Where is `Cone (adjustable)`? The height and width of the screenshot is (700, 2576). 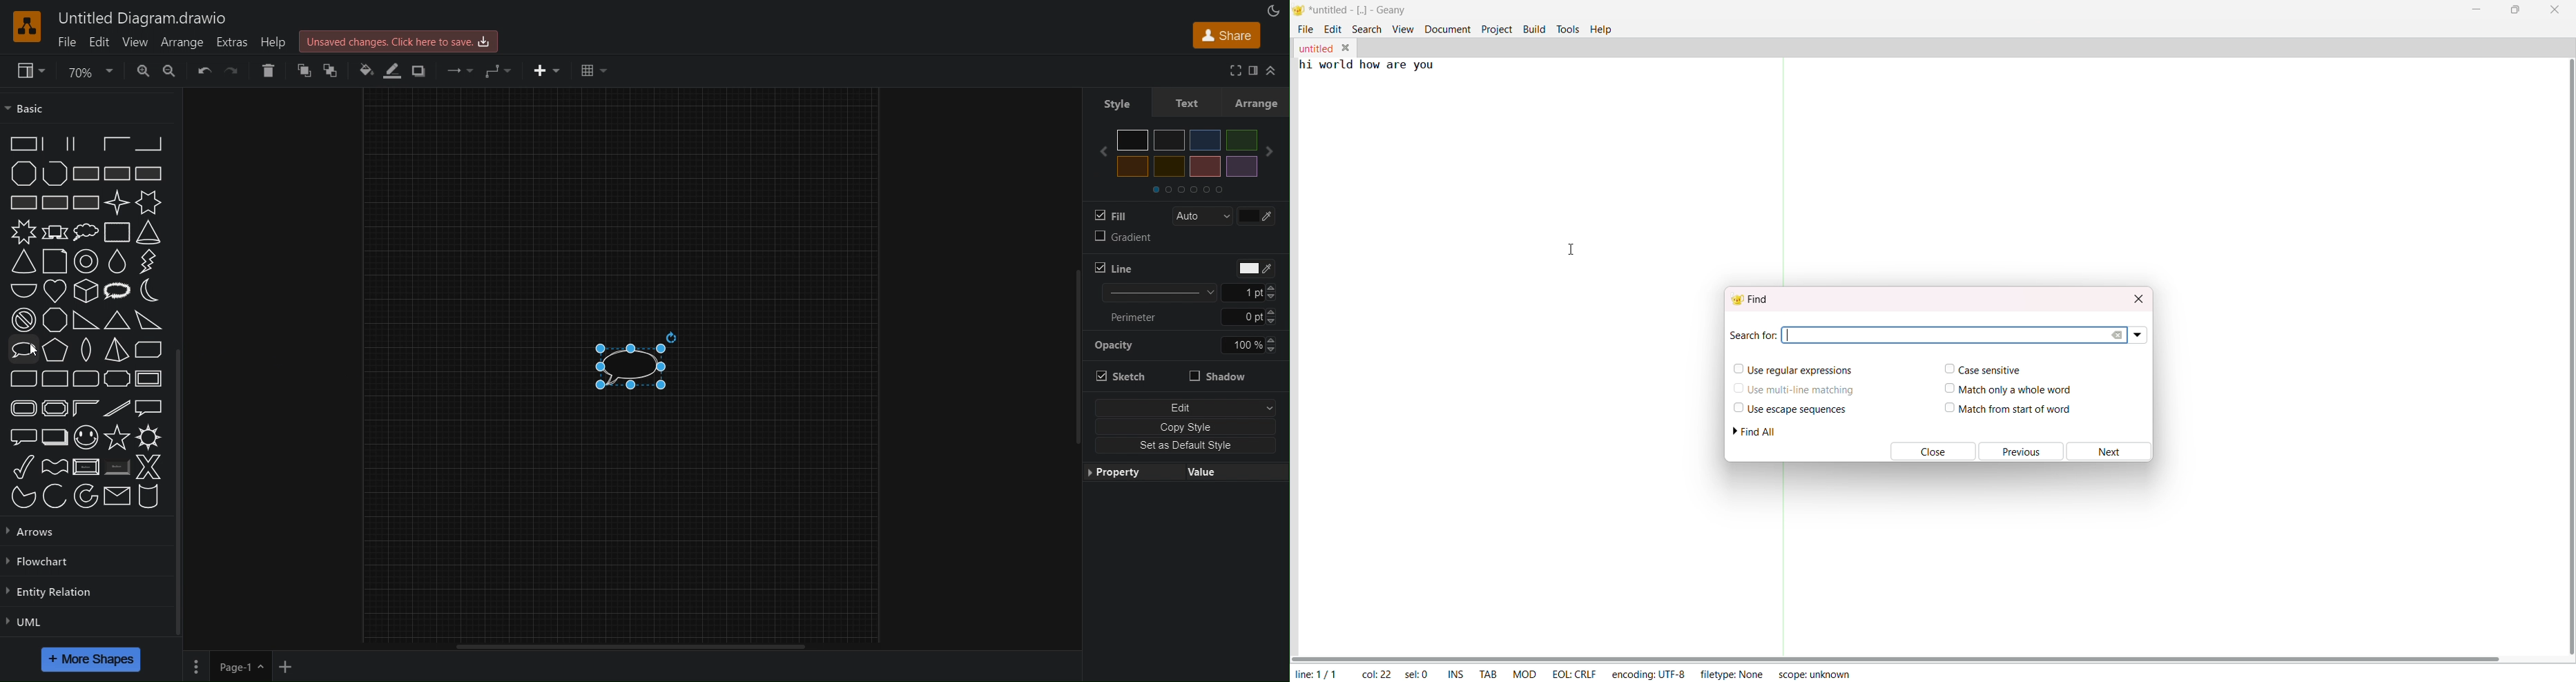
Cone (adjustable) is located at coordinates (22, 262).